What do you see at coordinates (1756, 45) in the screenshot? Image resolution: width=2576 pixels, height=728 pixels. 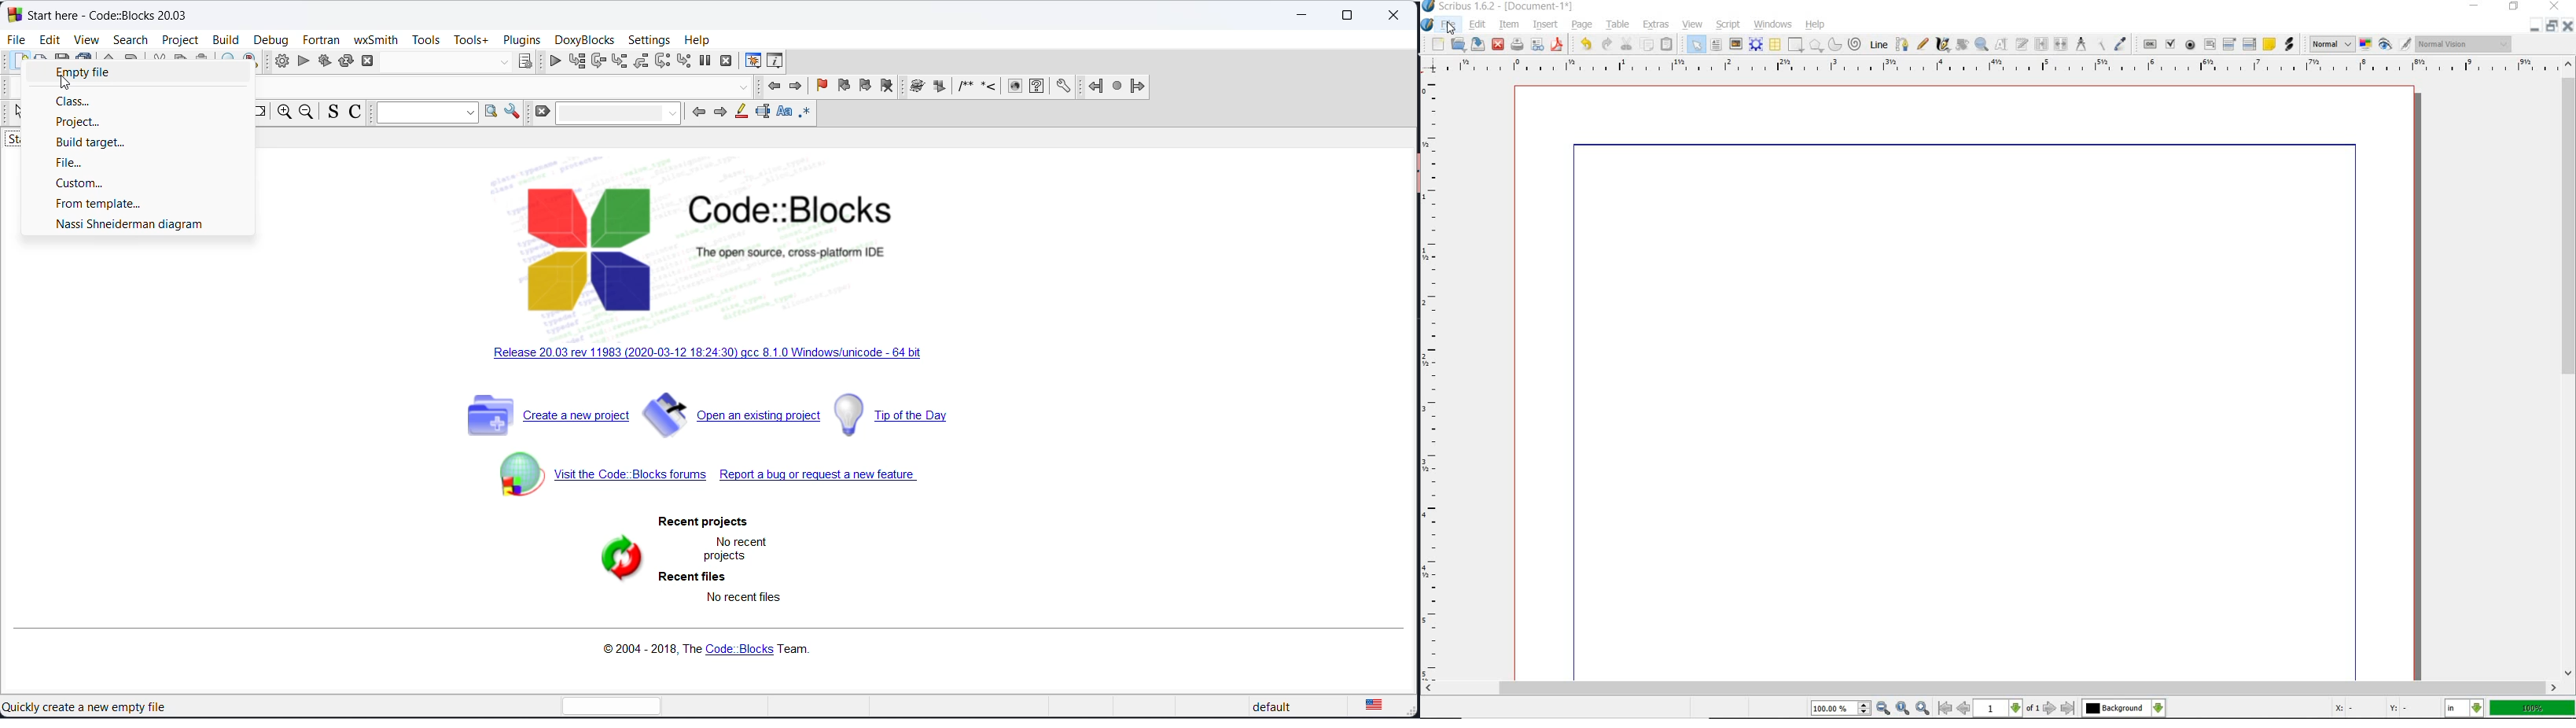 I see `render frame` at bounding box center [1756, 45].